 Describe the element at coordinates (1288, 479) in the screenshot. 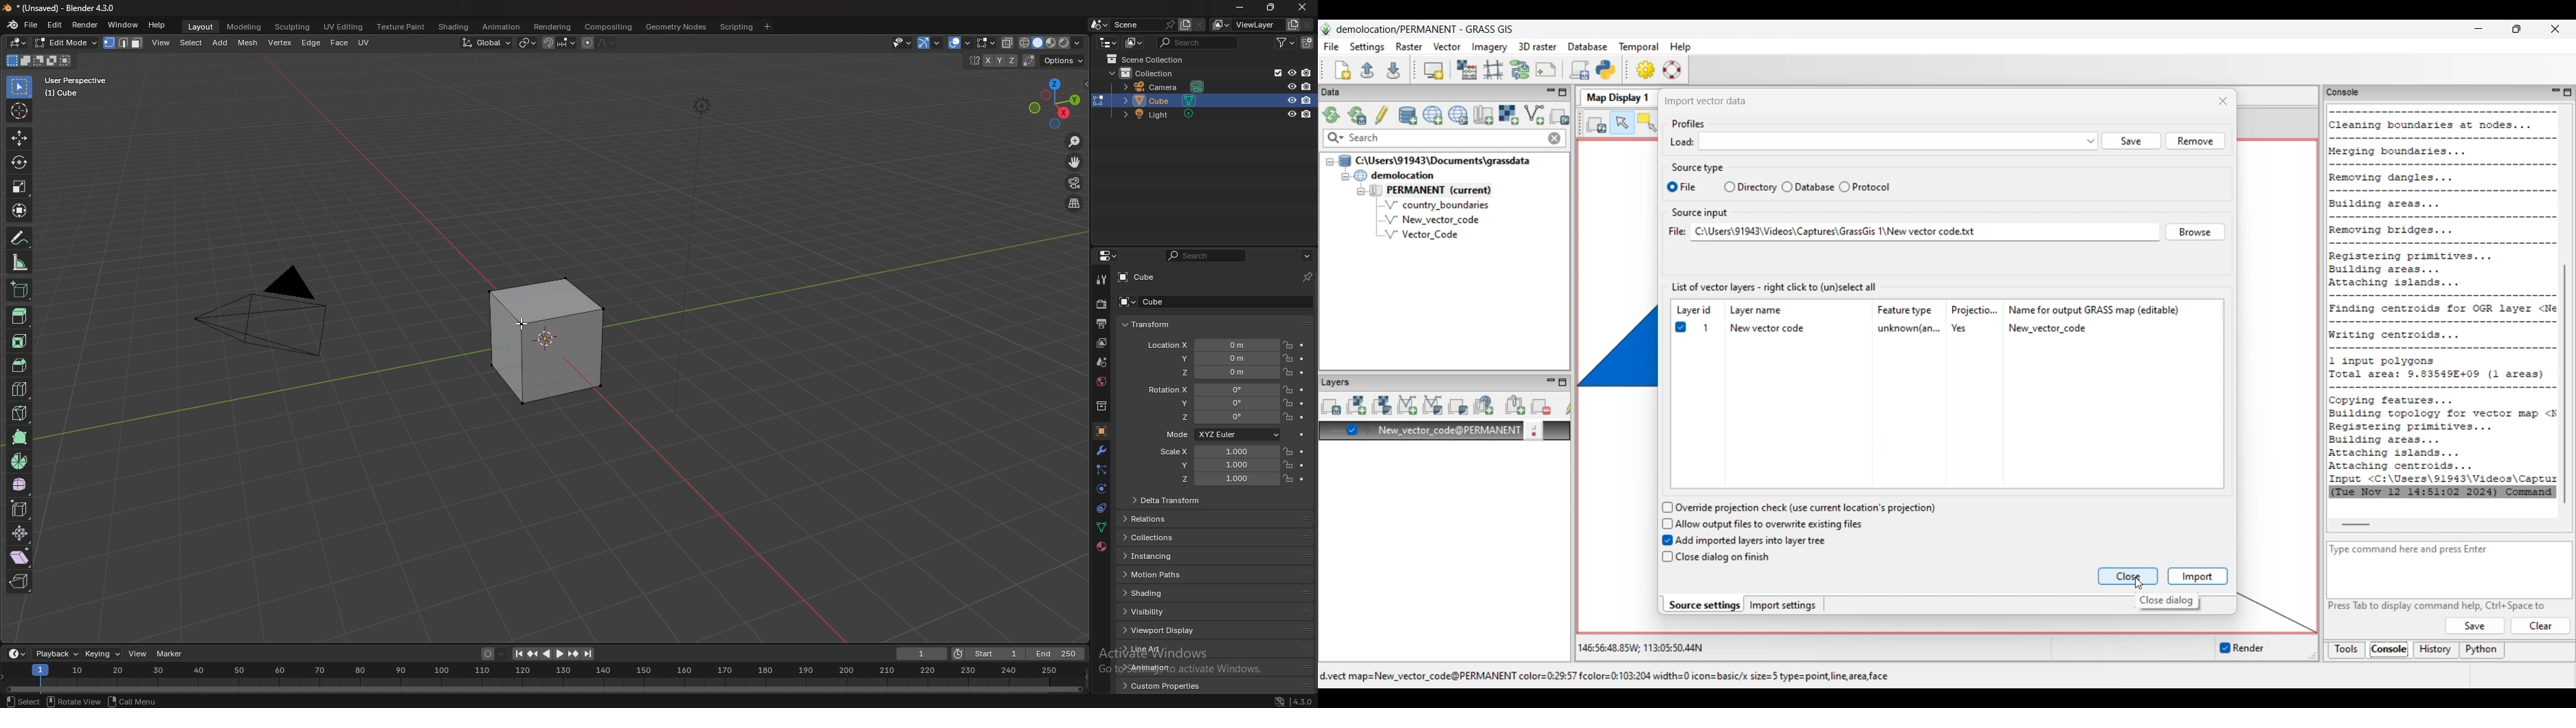

I see `lock location` at that location.